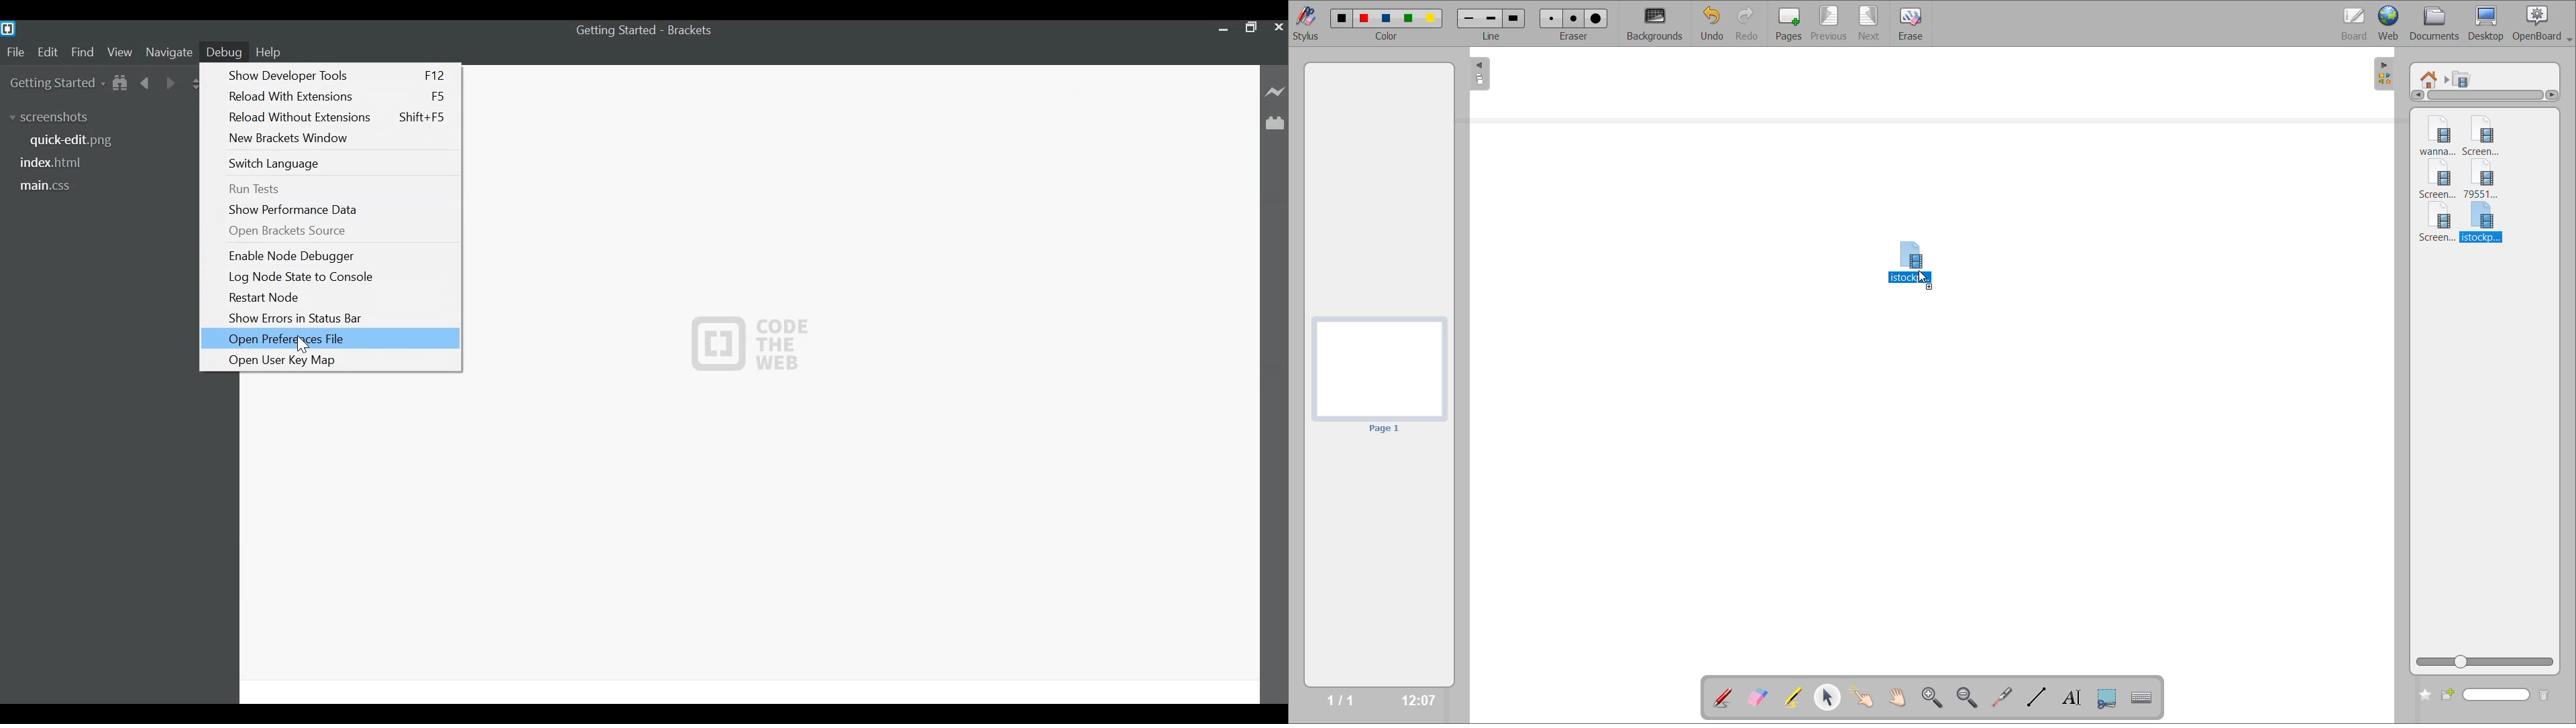 The image size is (2576, 728). Describe the element at coordinates (2432, 76) in the screenshot. I see `root` at that location.